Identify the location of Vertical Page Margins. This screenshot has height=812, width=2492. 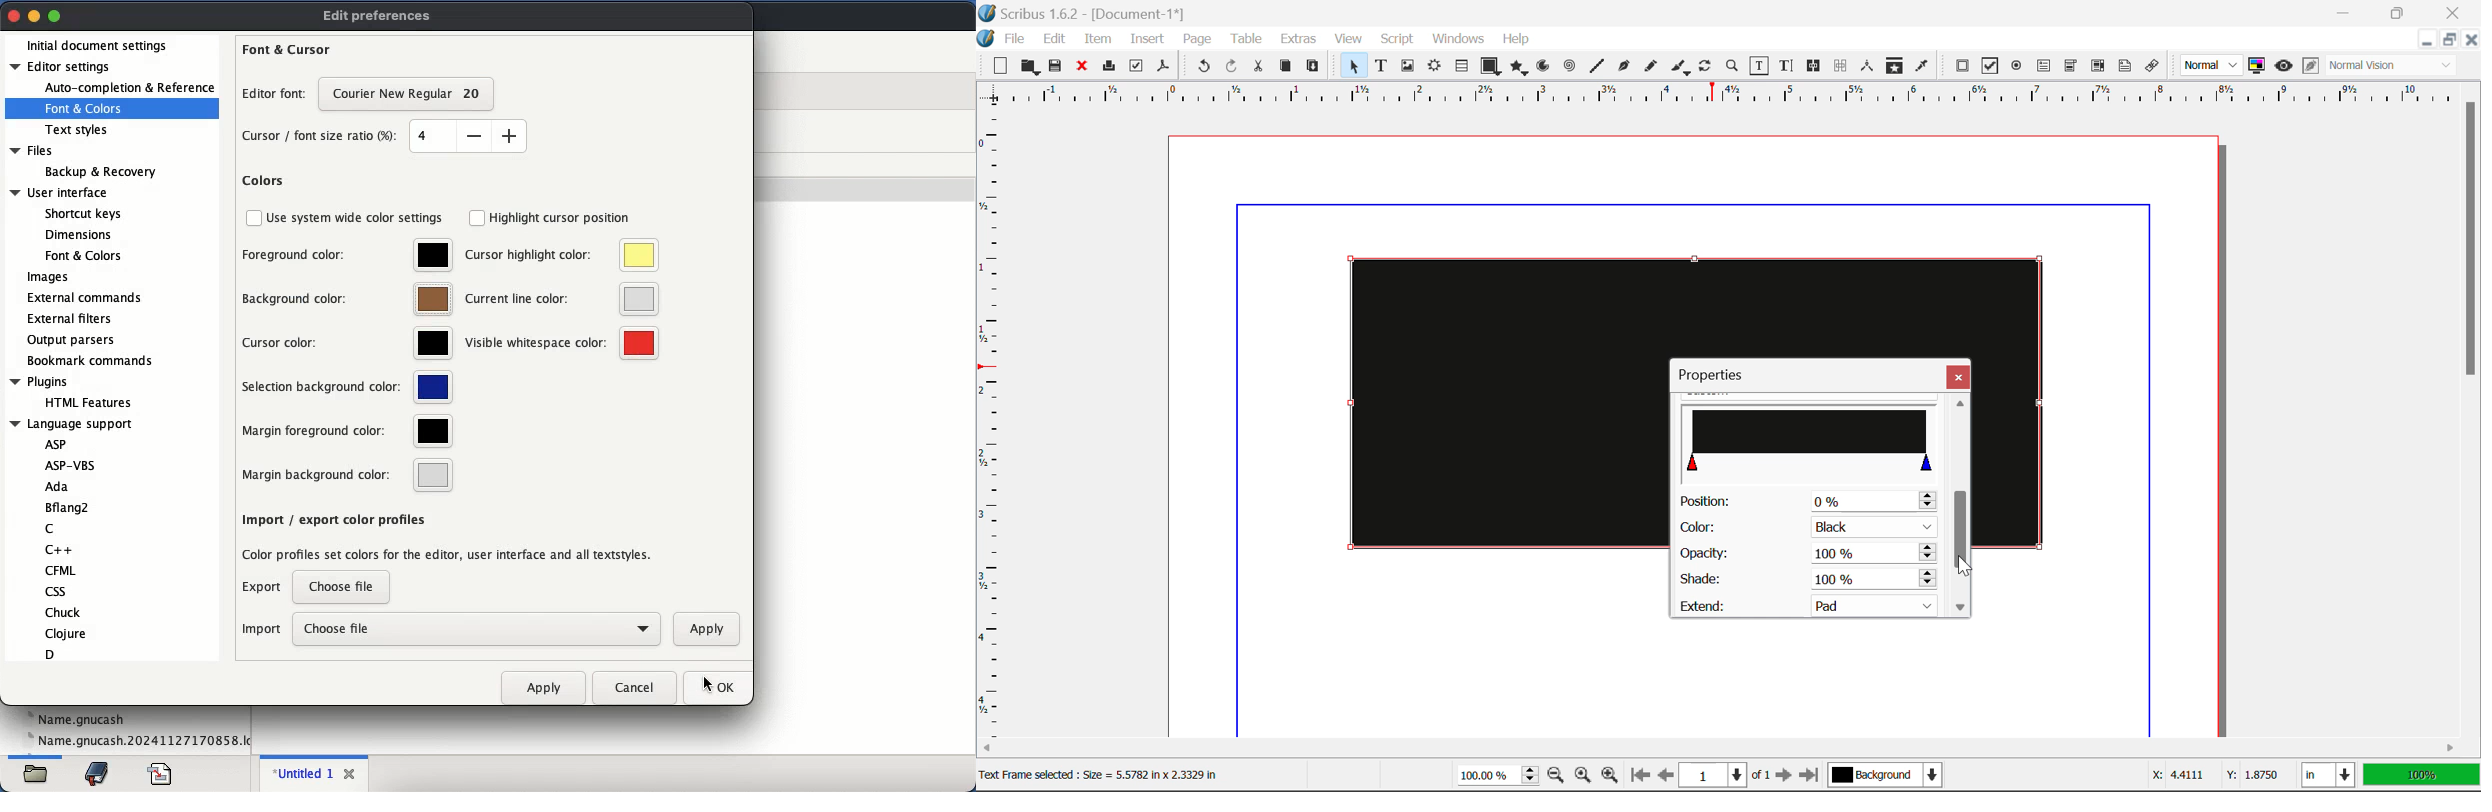
(1728, 99).